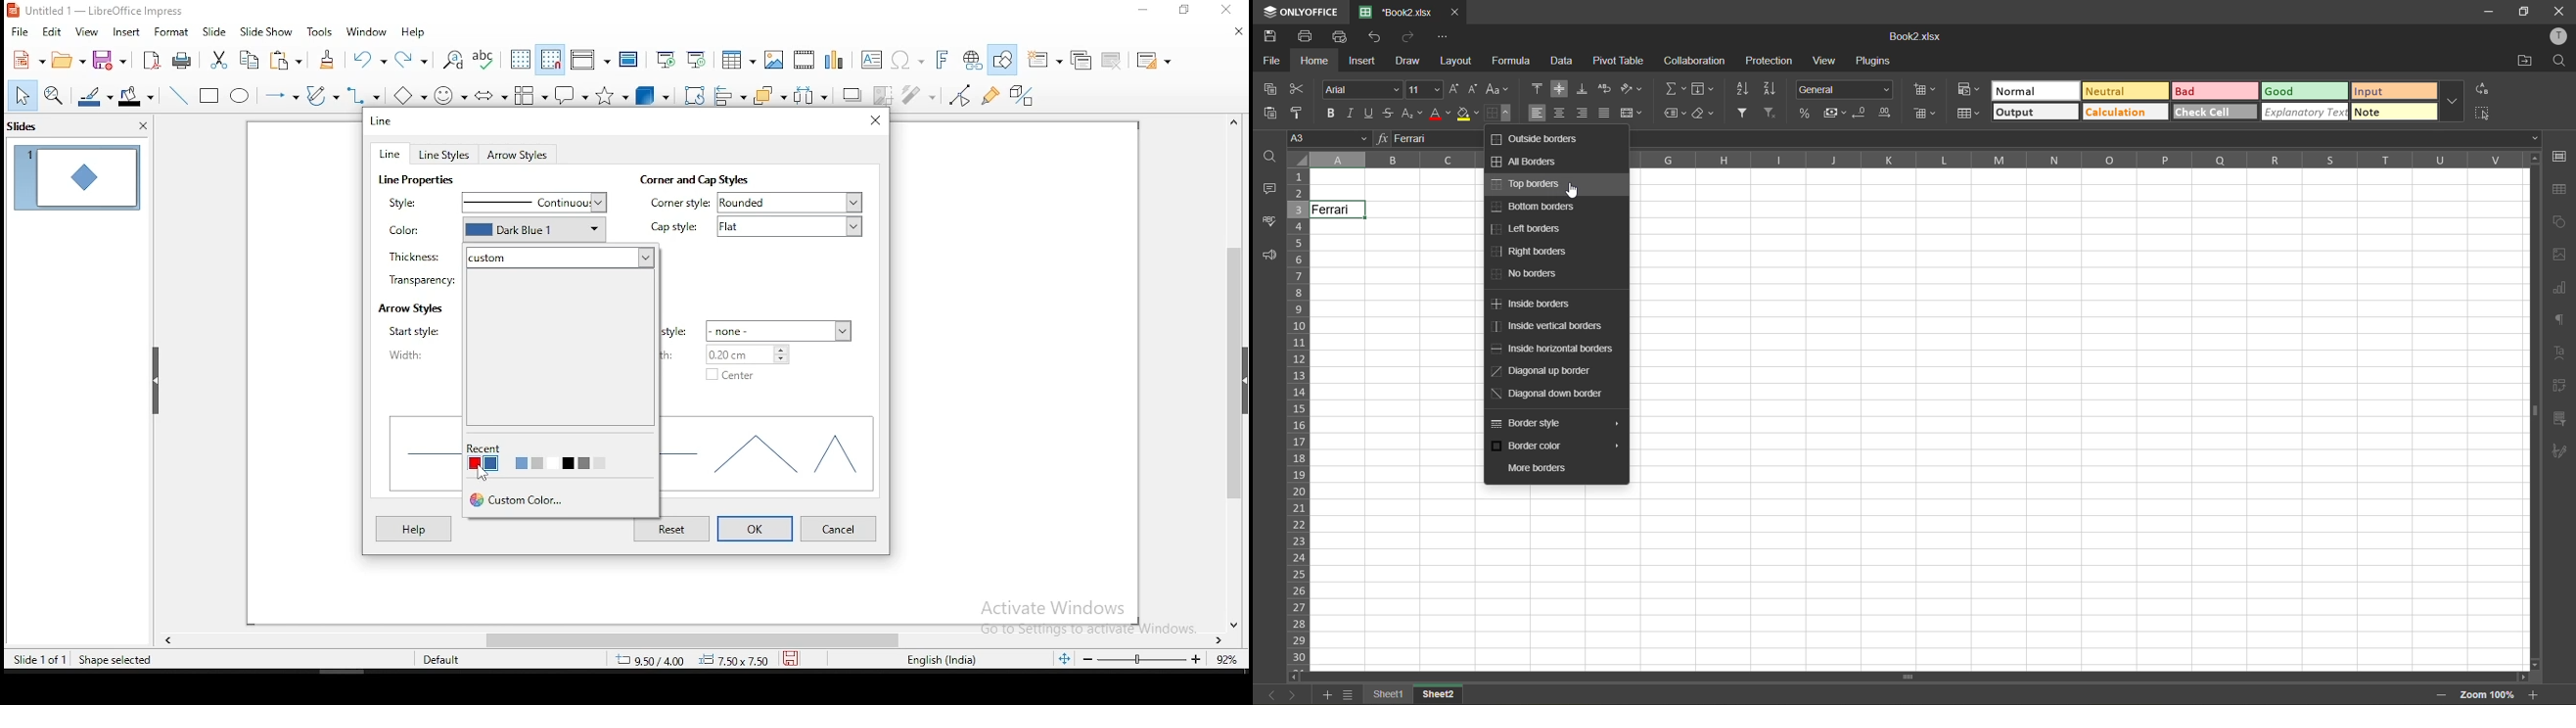  I want to click on inside horizontal borders, so click(1553, 350).